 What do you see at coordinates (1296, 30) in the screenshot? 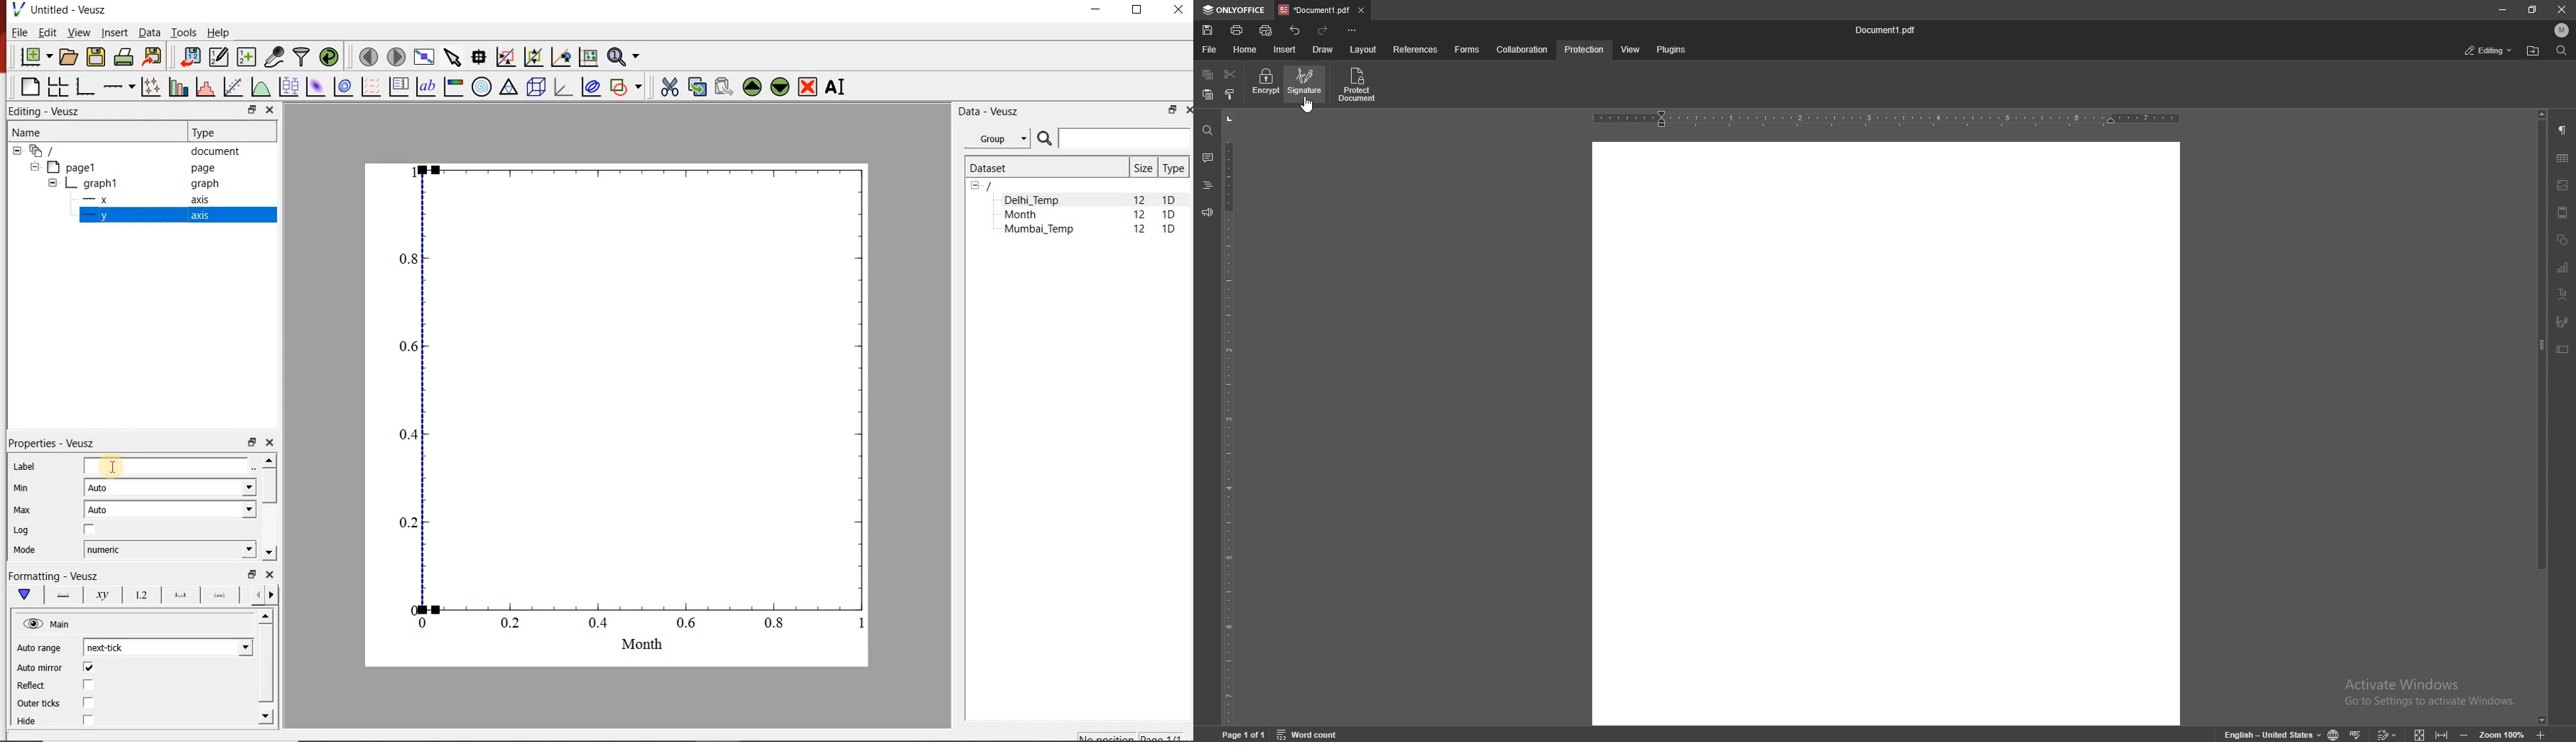
I see `undo` at bounding box center [1296, 30].